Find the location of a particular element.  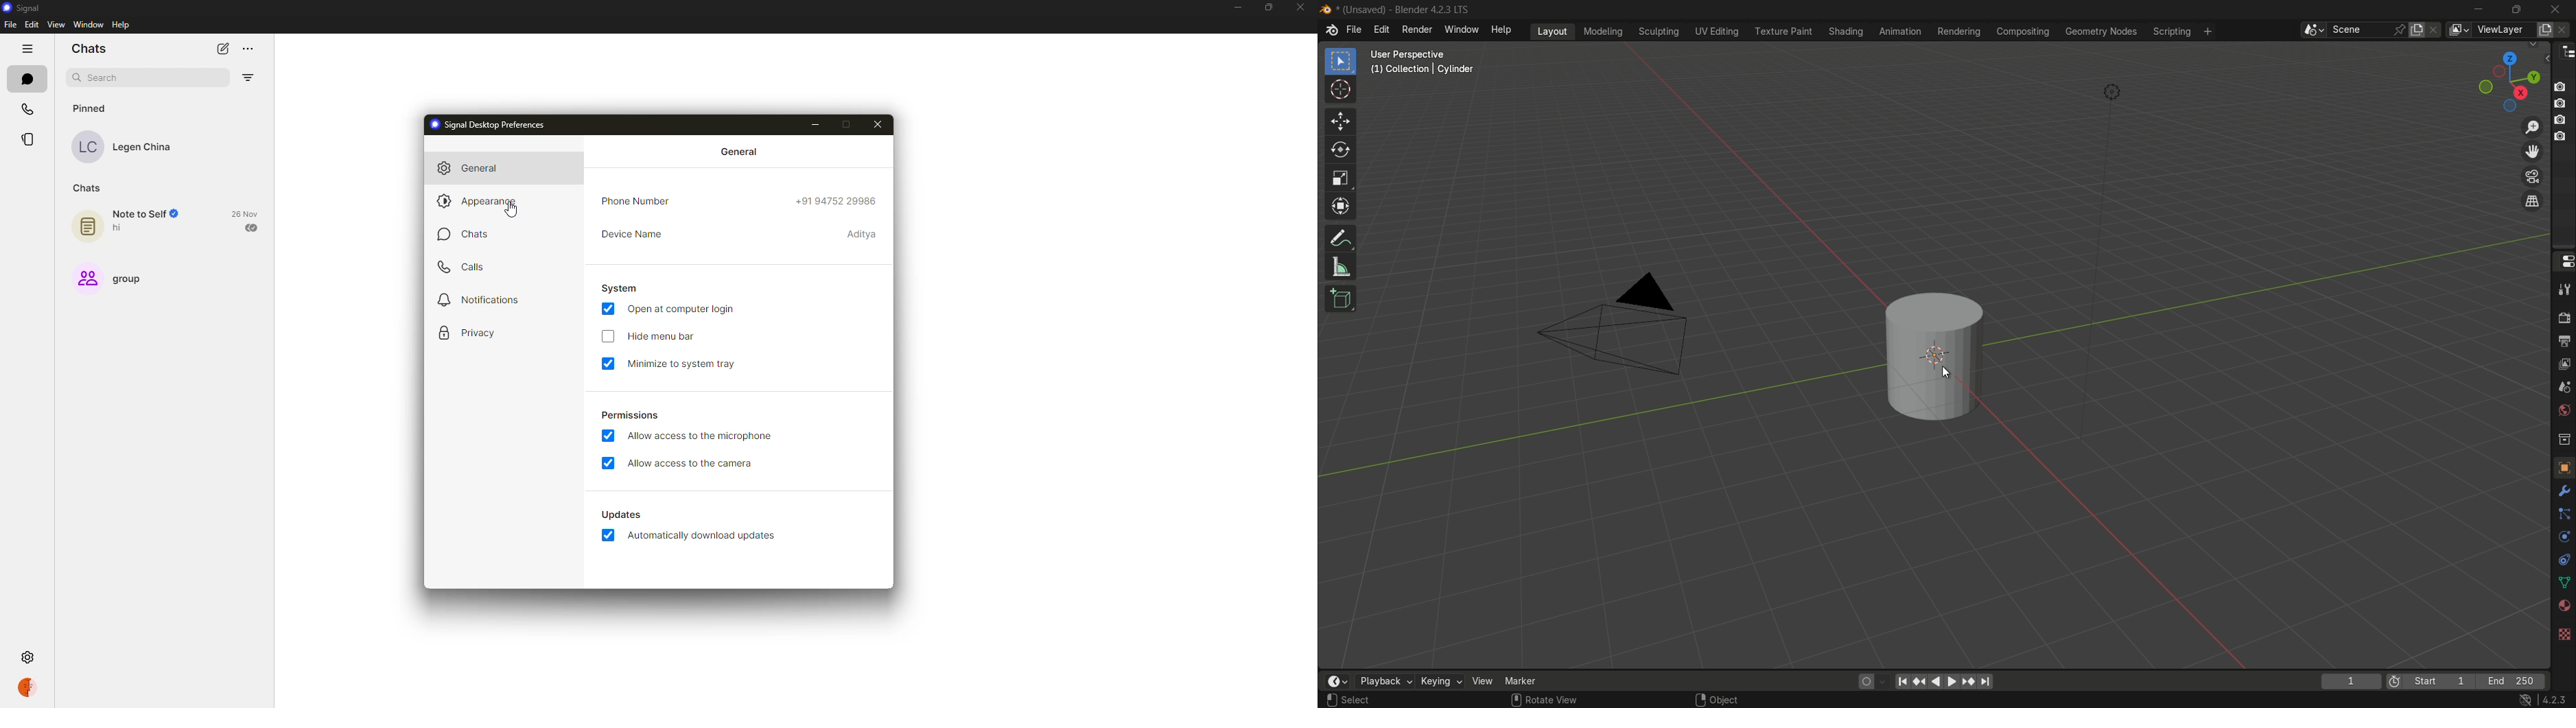

sculpting is located at coordinates (1659, 31).